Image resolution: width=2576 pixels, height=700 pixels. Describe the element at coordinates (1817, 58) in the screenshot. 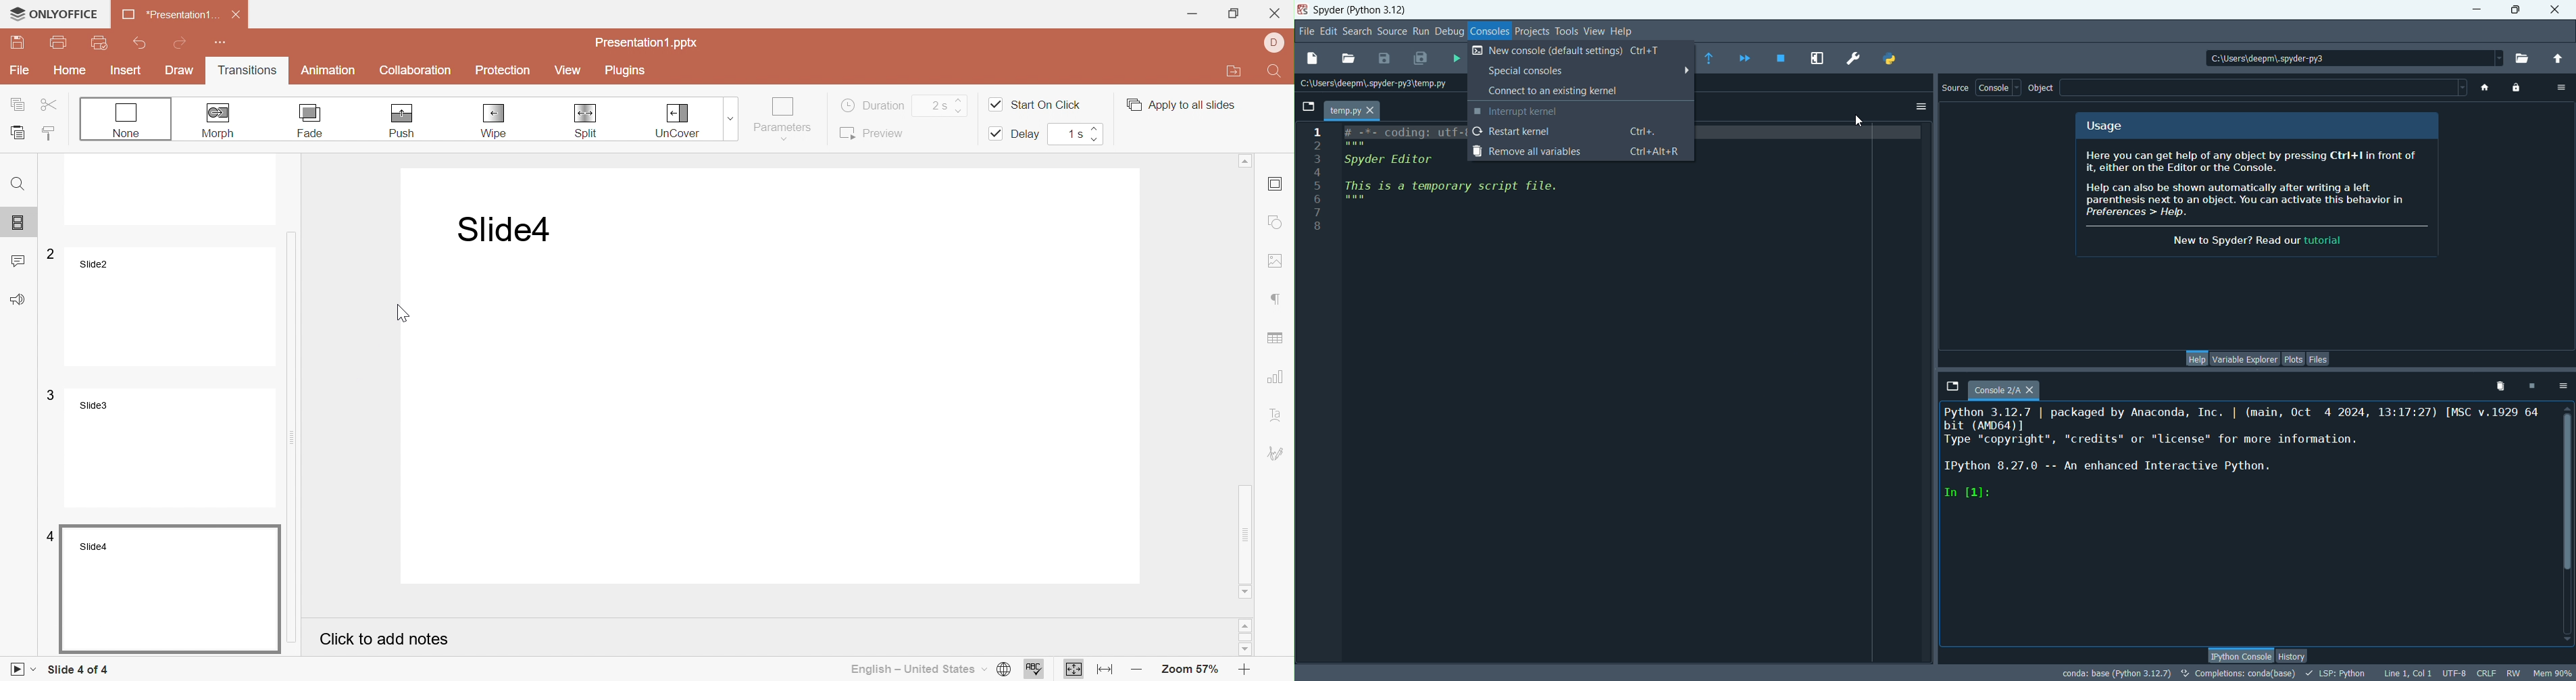

I see `maximize current pane` at that location.